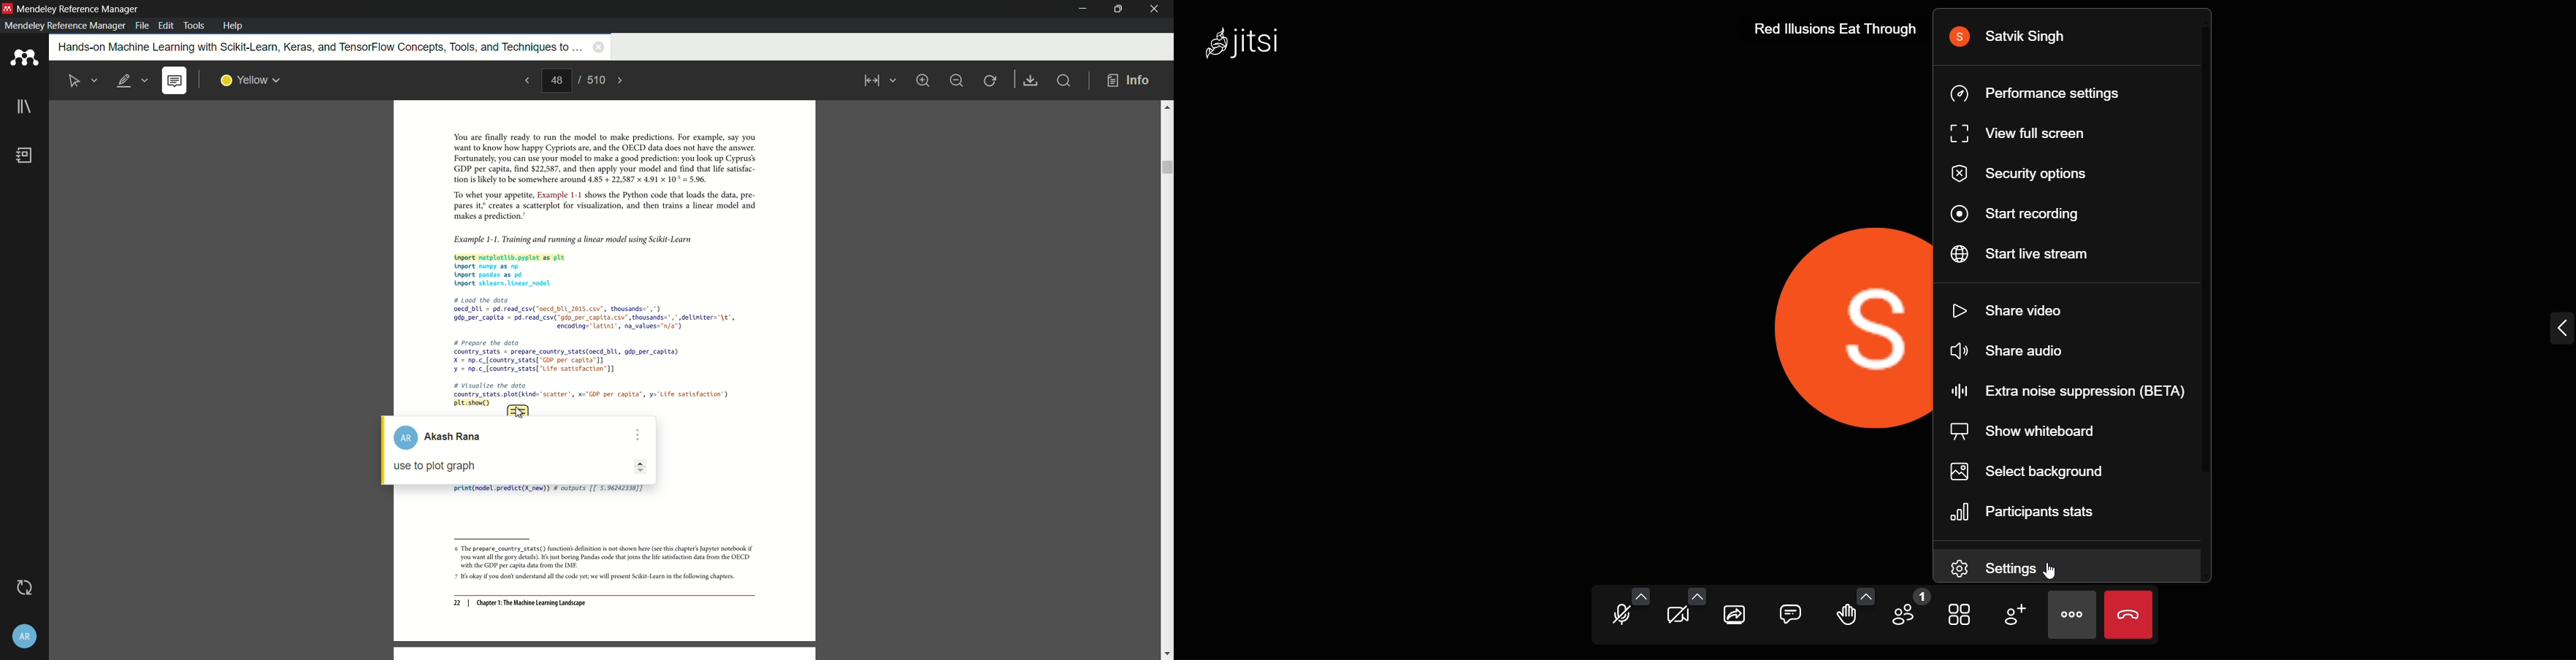 The height and width of the screenshot is (672, 2576). What do you see at coordinates (1643, 594) in the screenshot?
I see `more audio option` at bounding box center [1643, 594].